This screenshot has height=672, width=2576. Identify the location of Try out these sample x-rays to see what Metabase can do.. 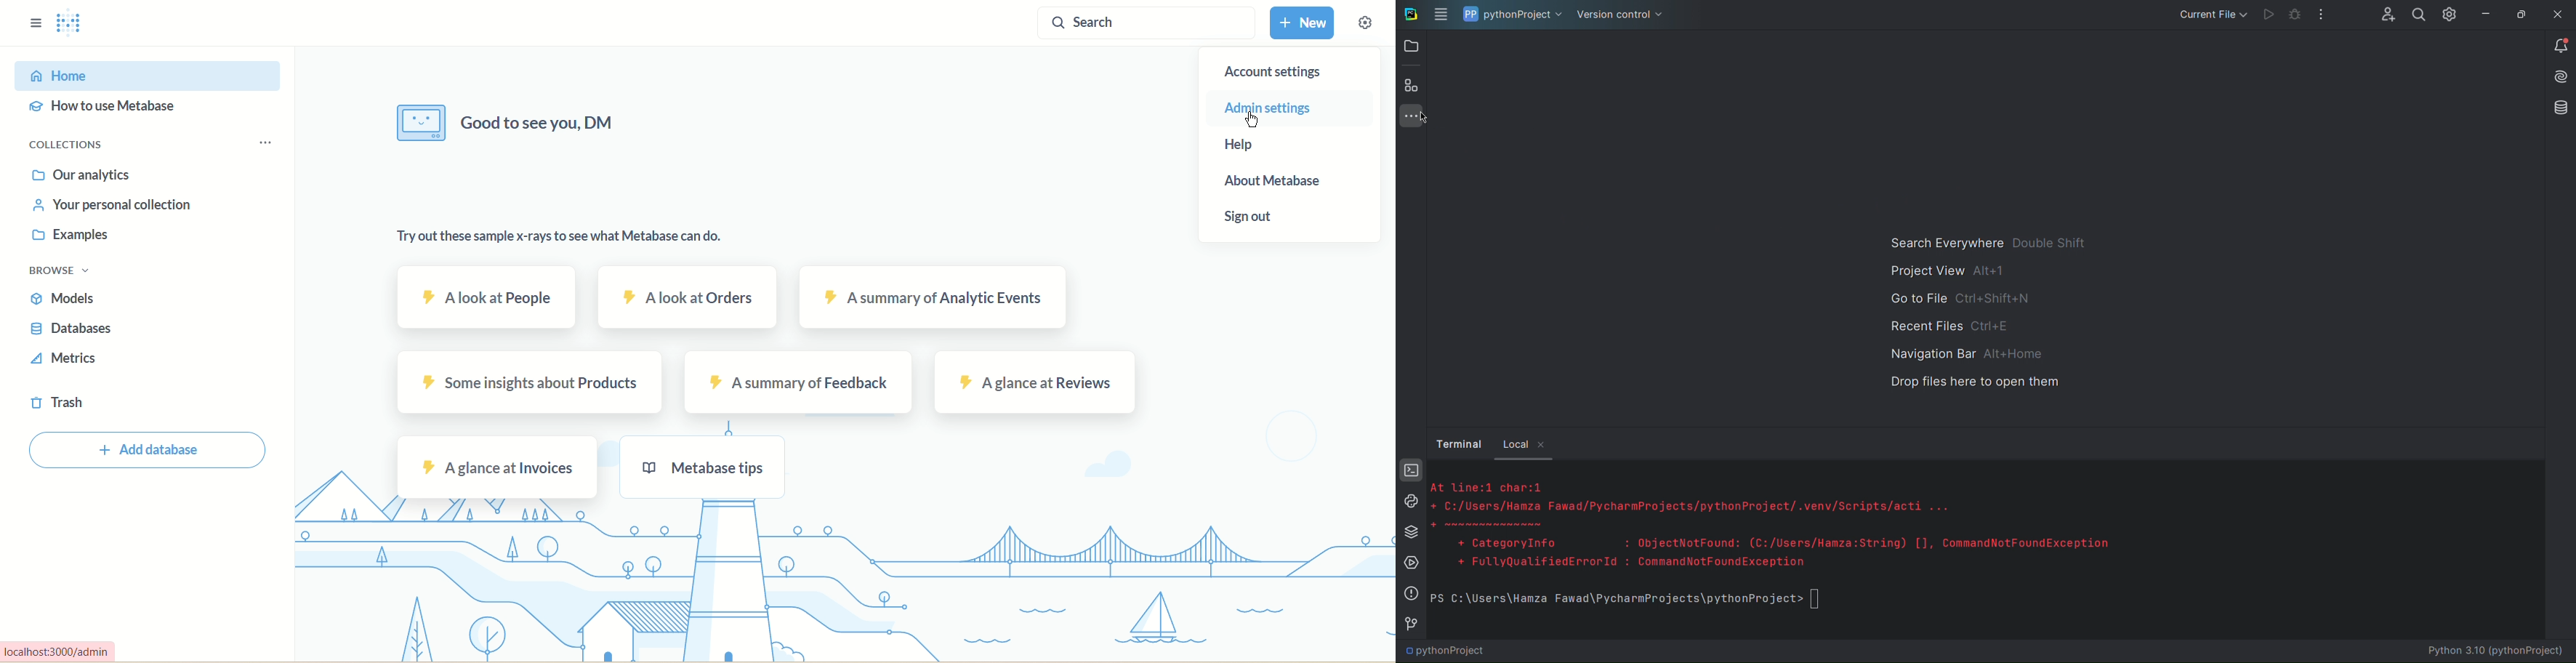
(560, 236).